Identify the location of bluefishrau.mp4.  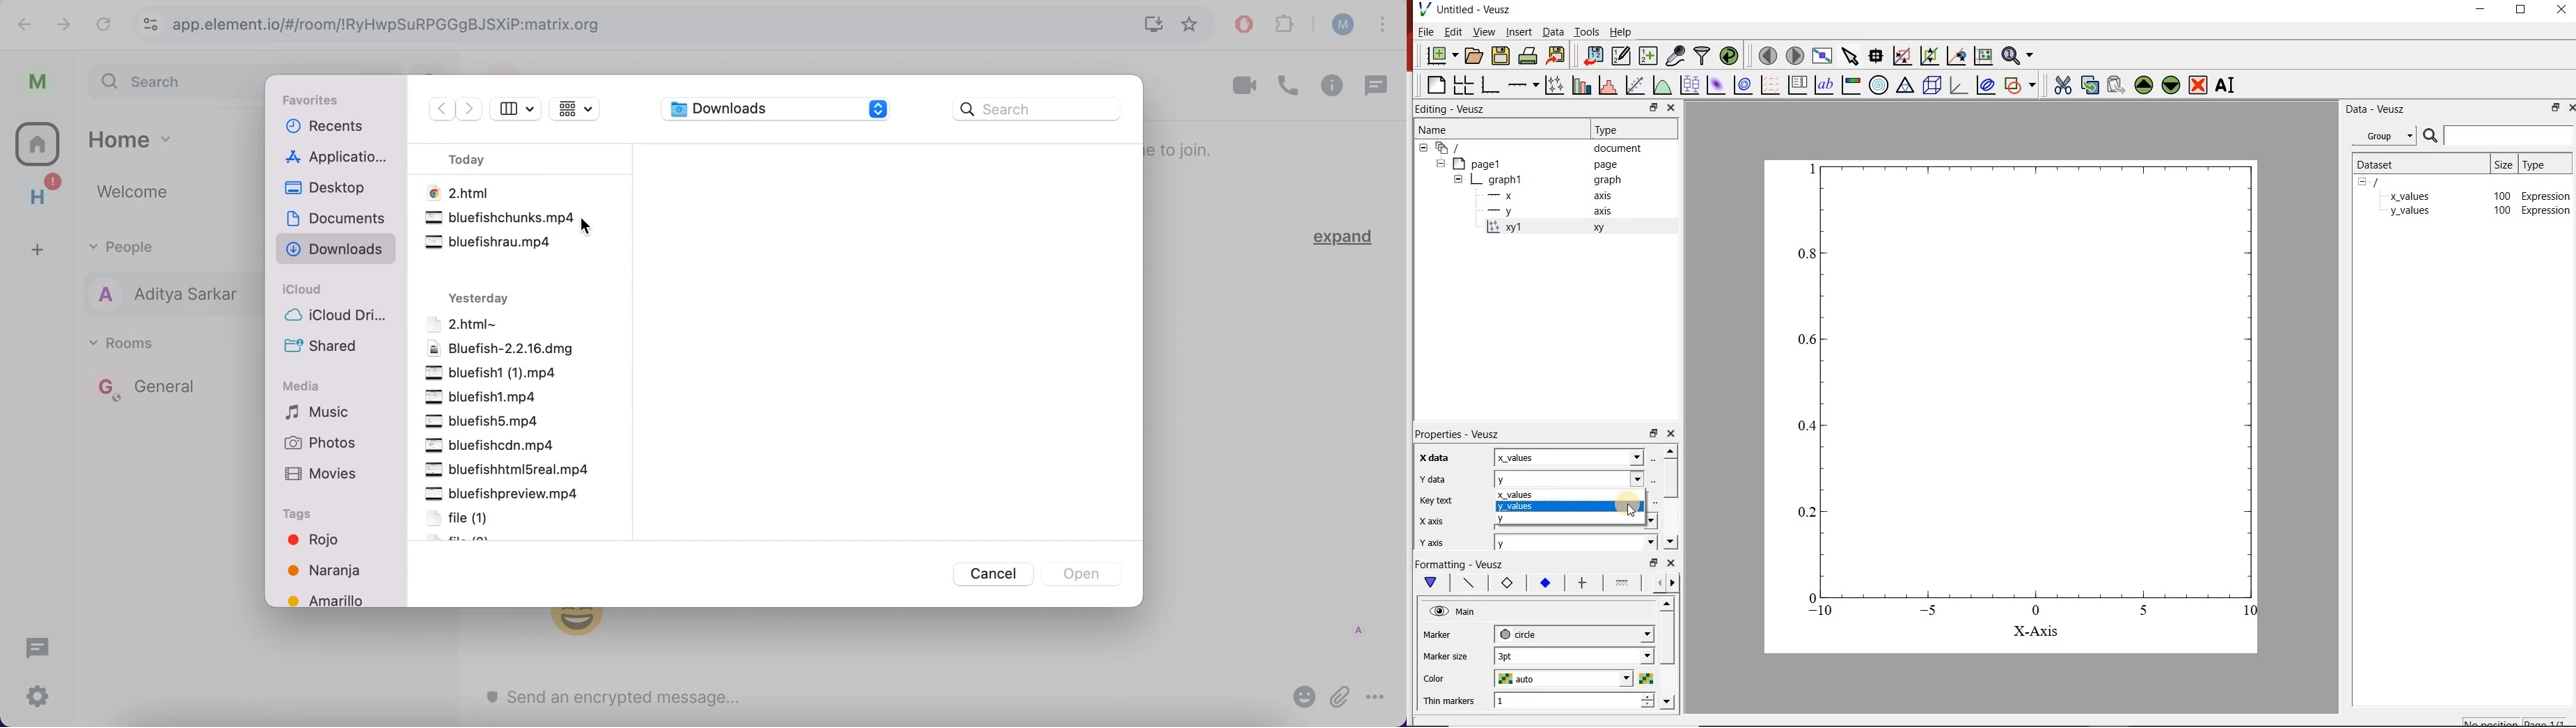
(484, 243).